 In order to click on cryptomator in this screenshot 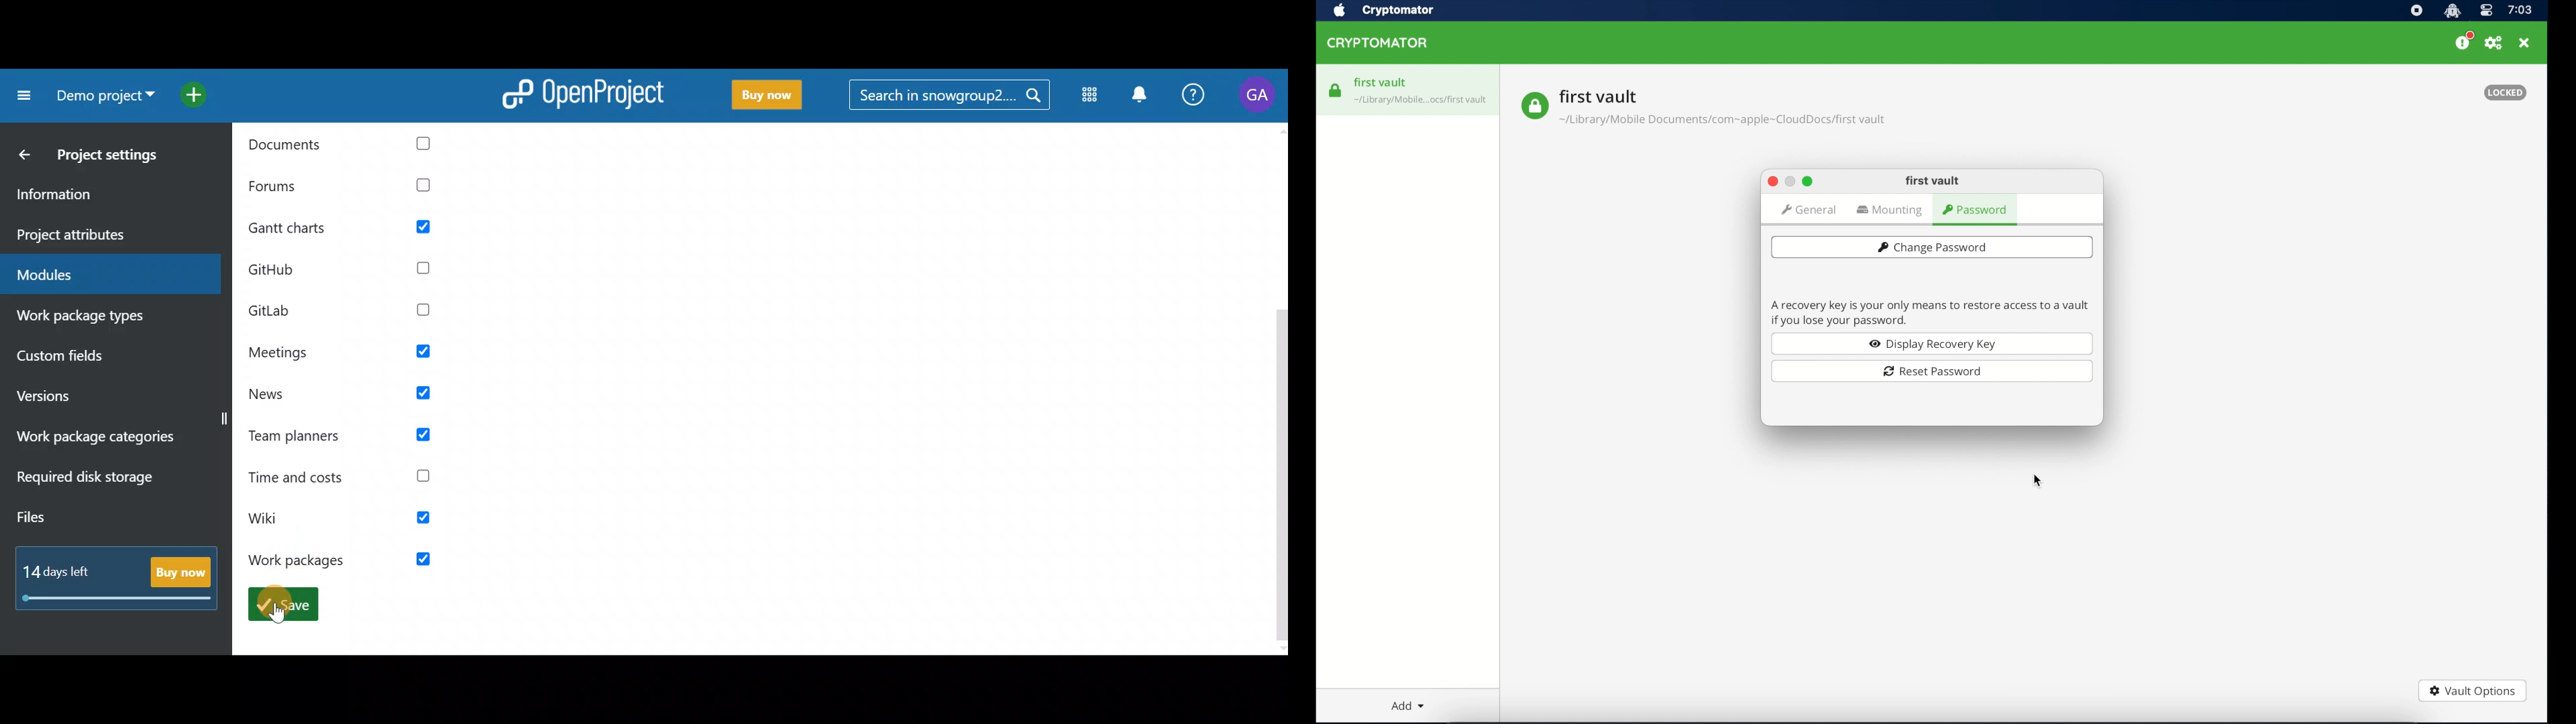, I will do `click(1378, 44)`.